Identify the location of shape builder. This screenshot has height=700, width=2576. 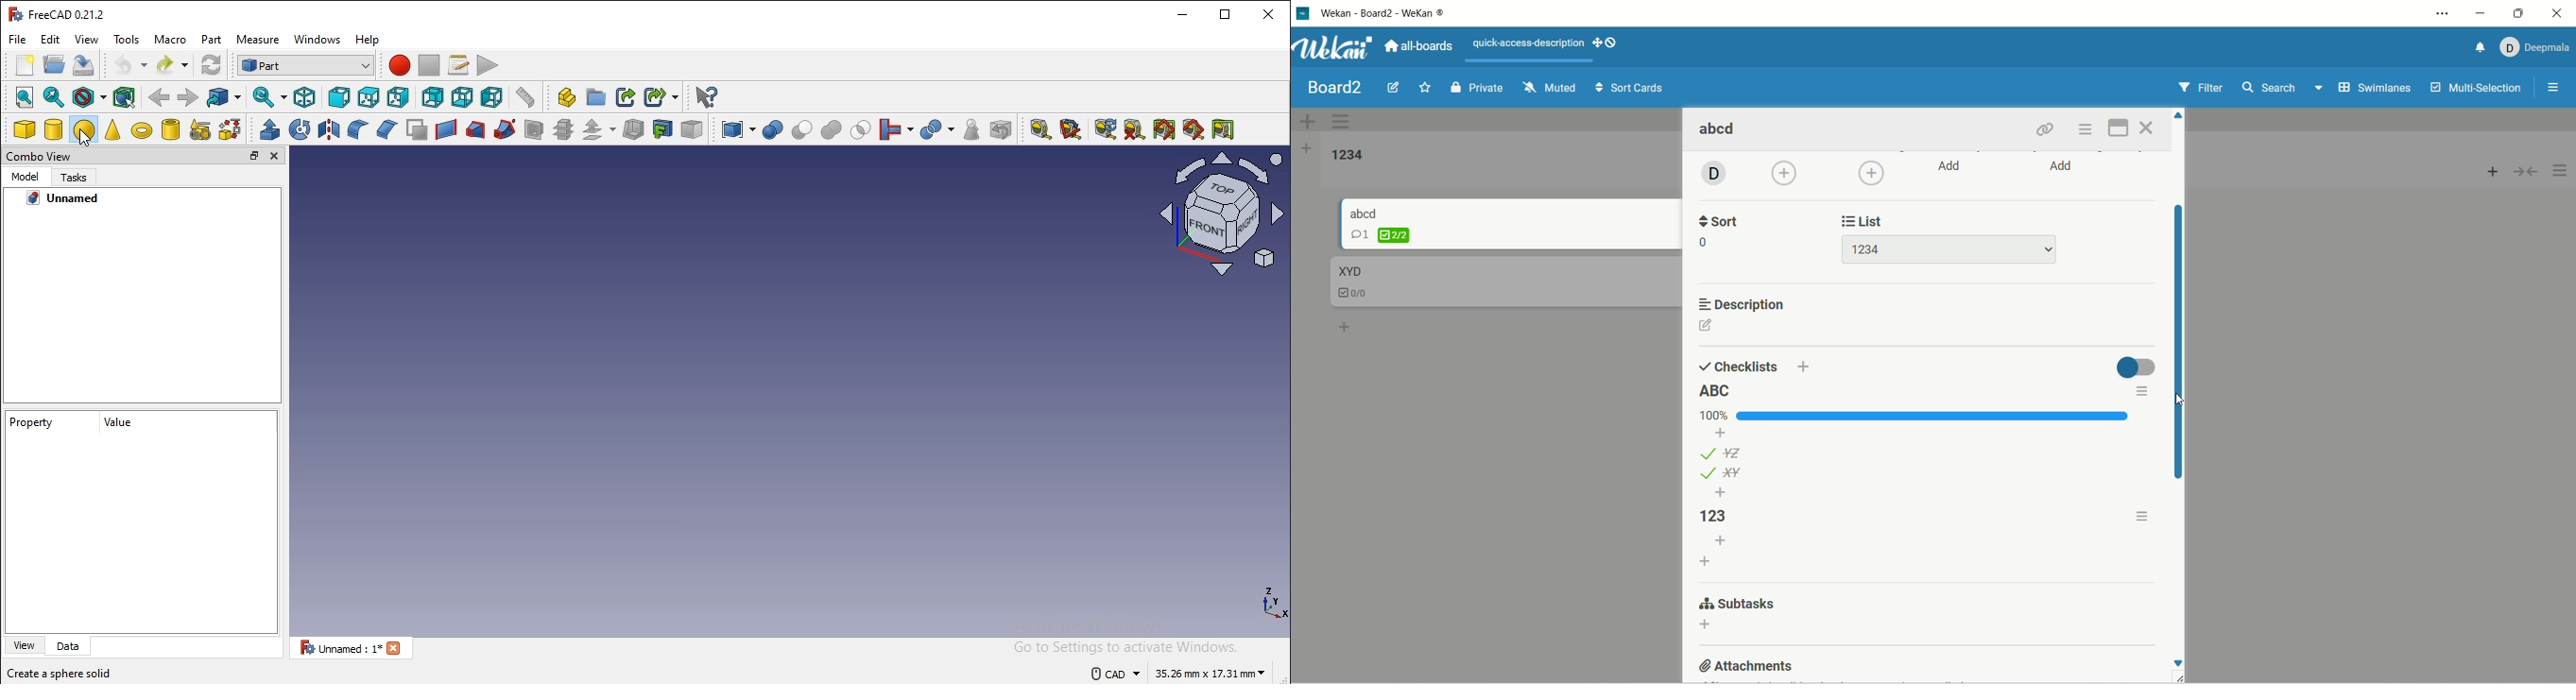
(231, 128).